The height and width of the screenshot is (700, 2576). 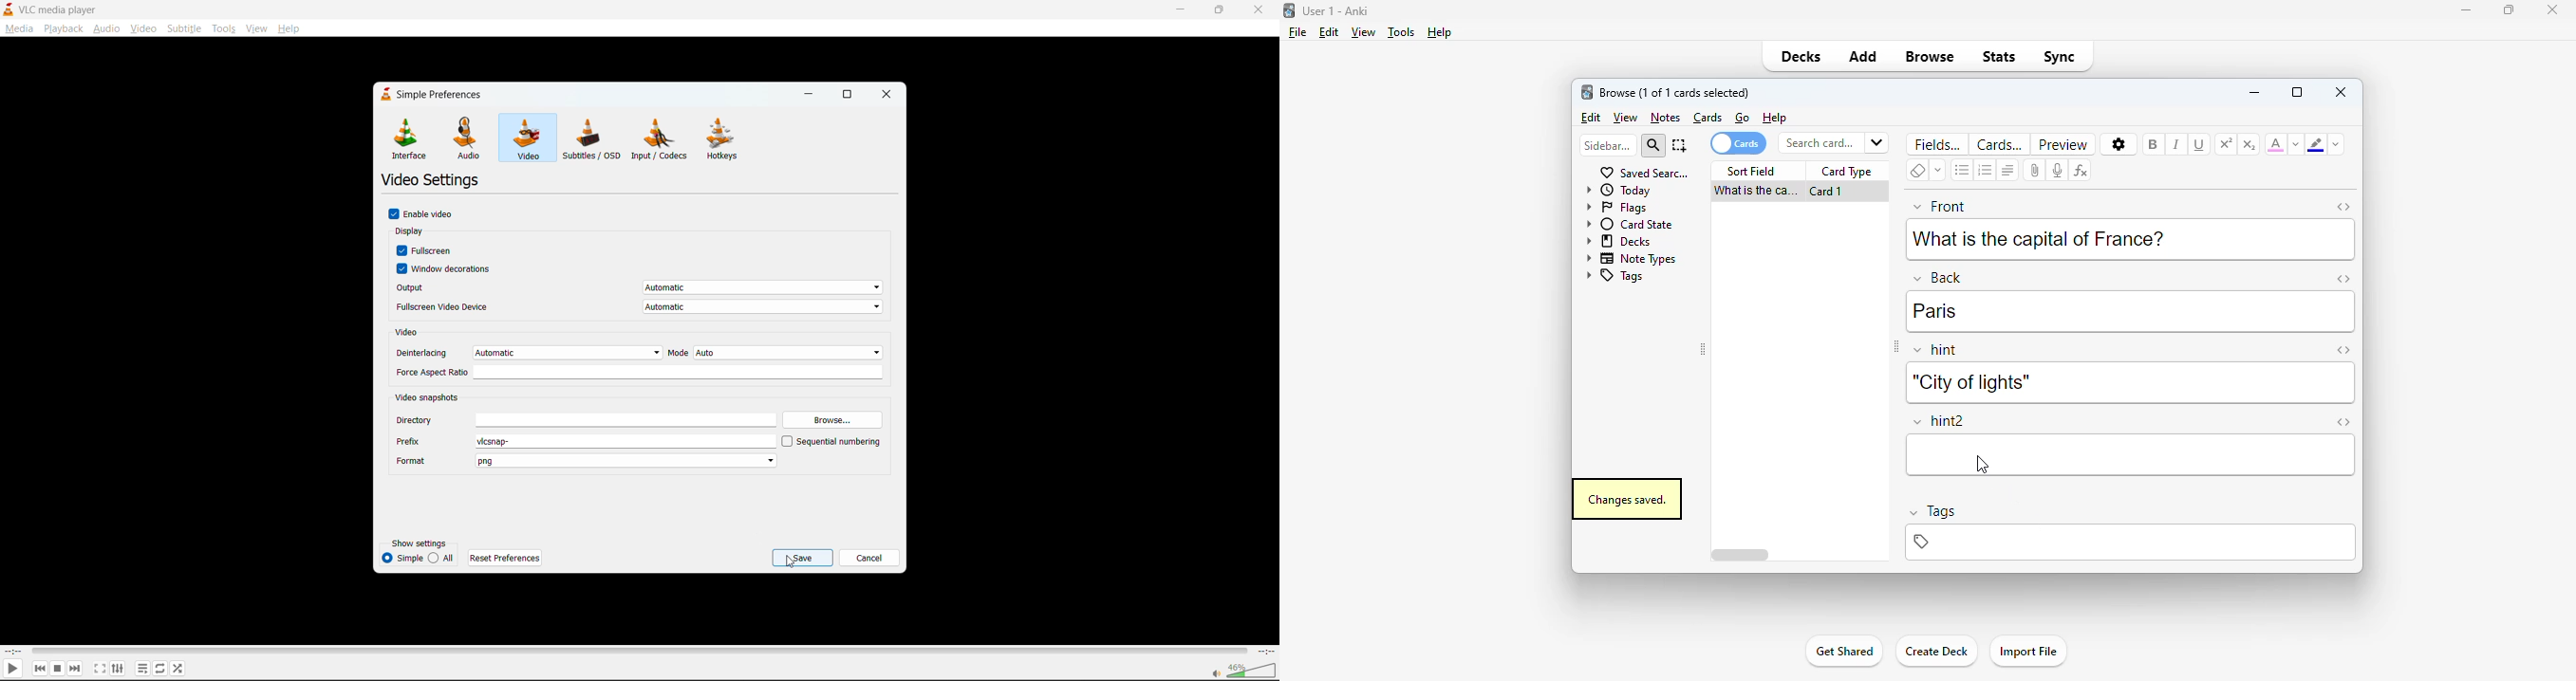 I want to click on logo, so click(x=1288, y=9).